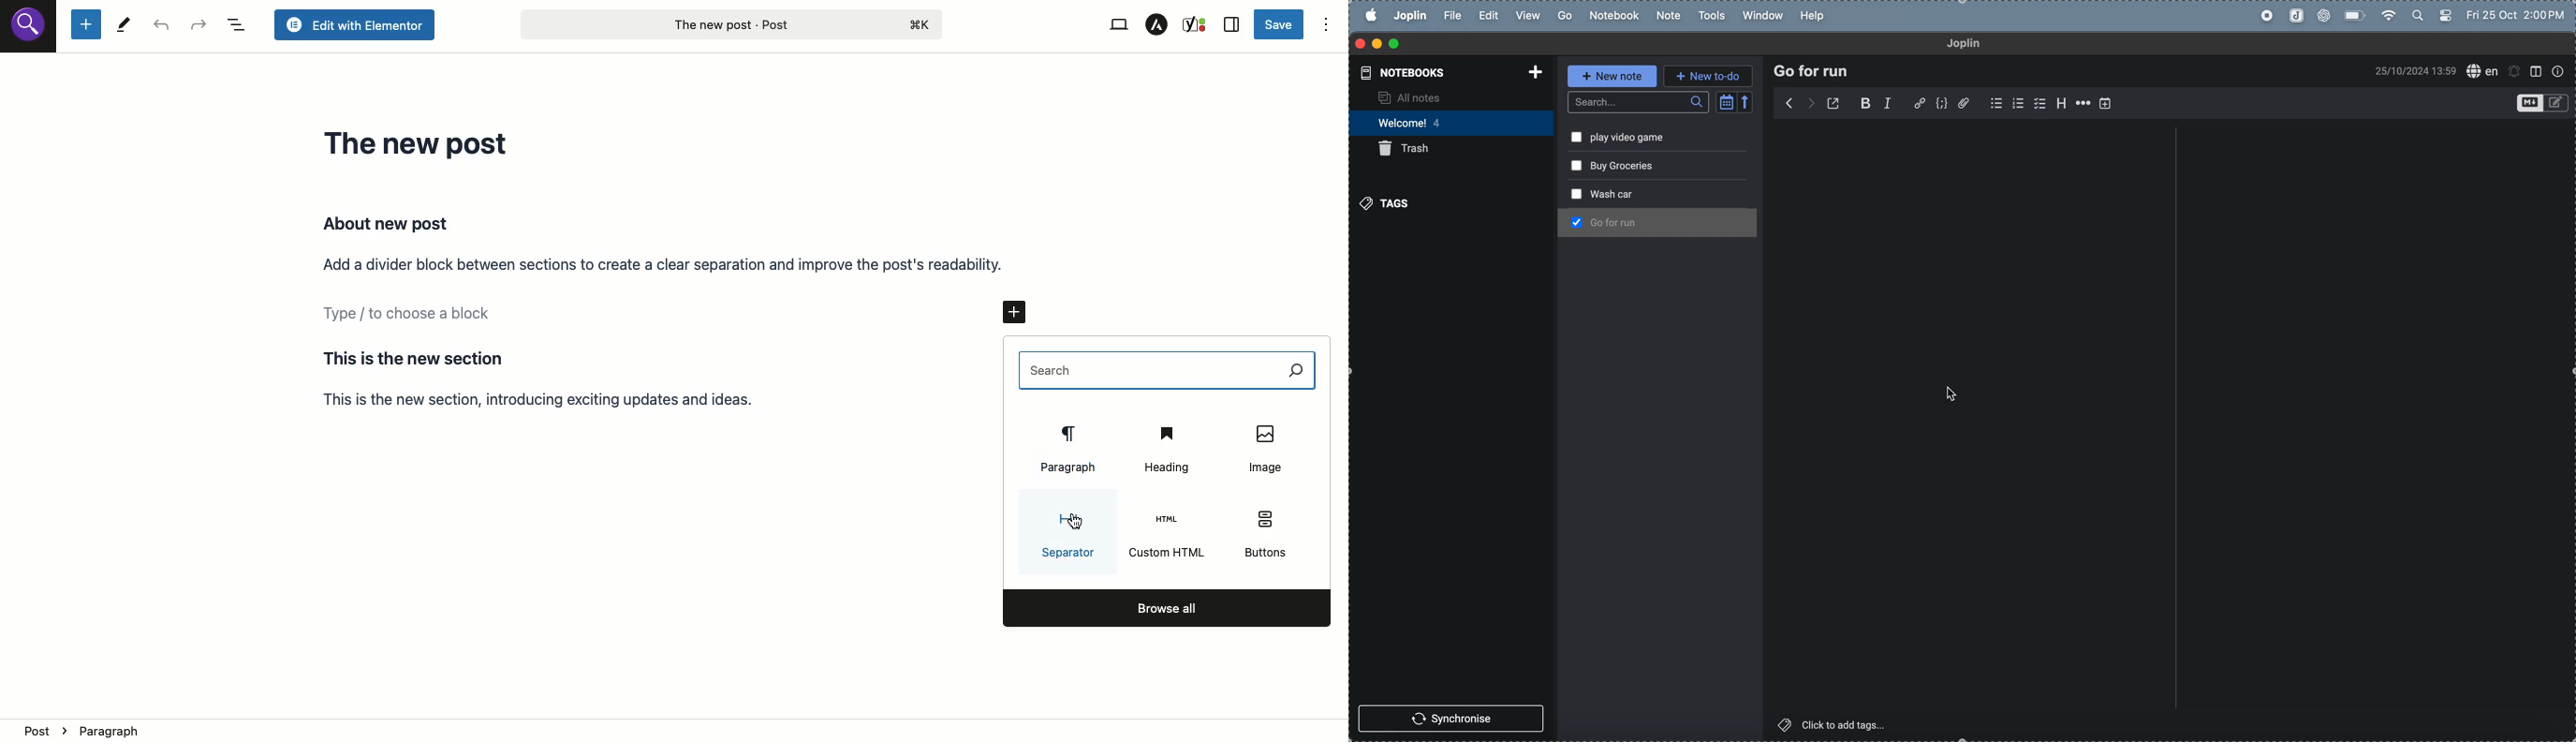 The width and height of the screenshot is (2576, 756). What do you see at coordinates (1525, 15) in the screenshot?
I see `view` at bounding box center [1525, 15].